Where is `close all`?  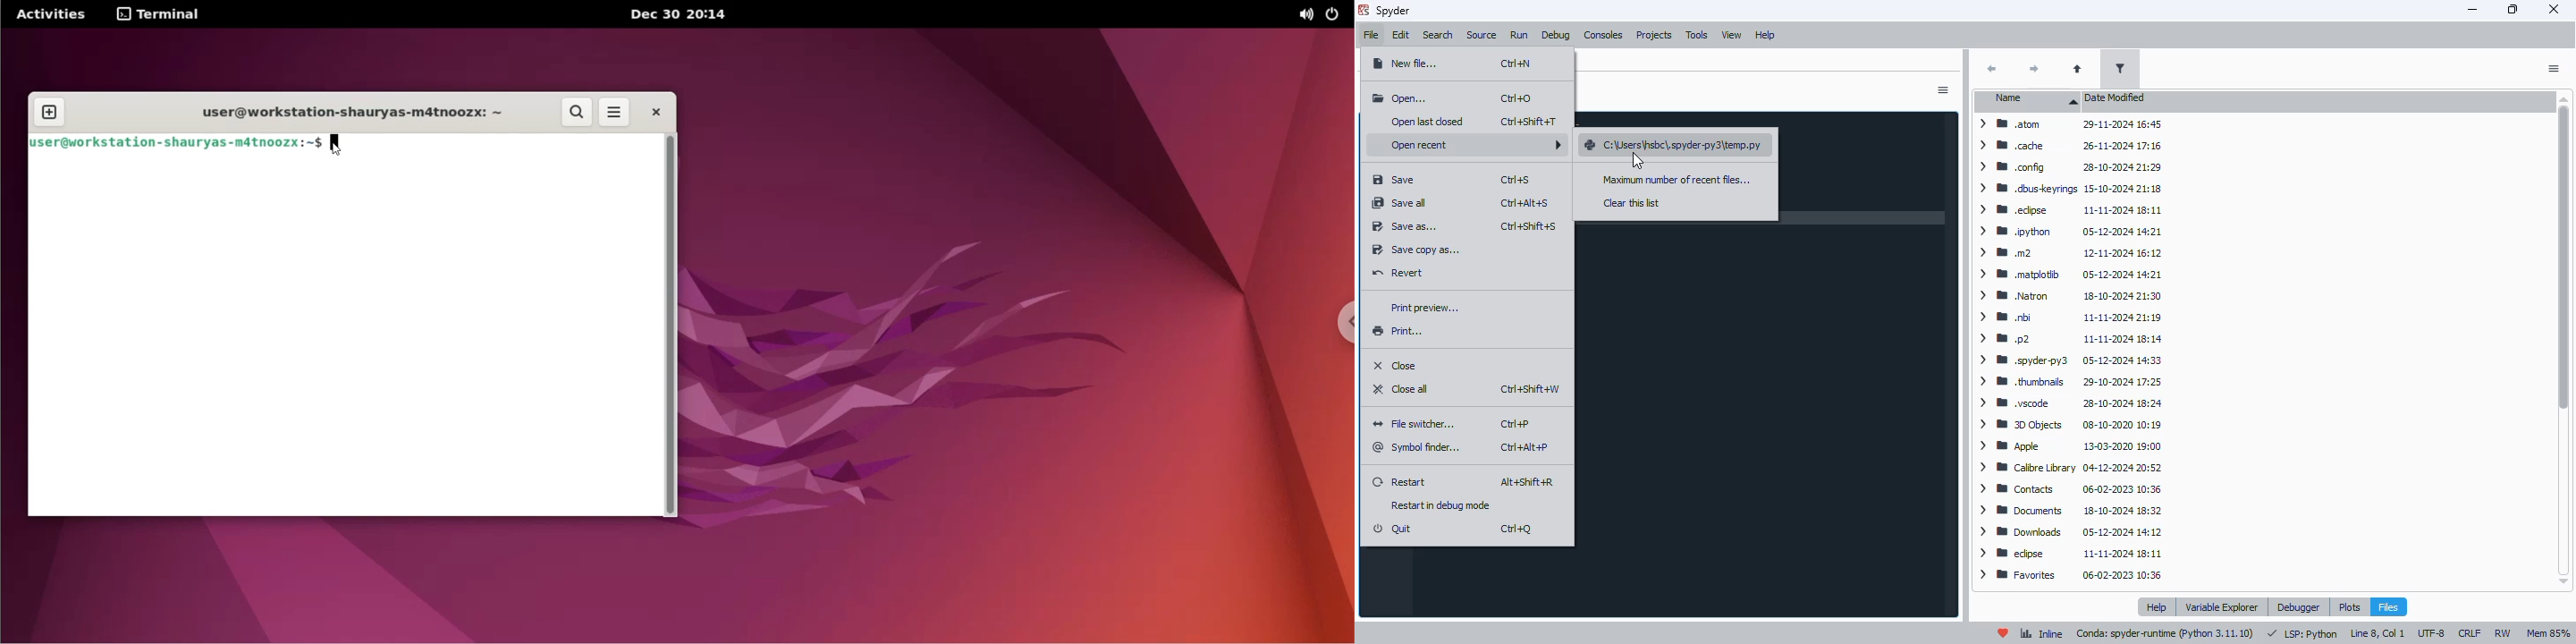
close all is located at coordinates (1401, 388).